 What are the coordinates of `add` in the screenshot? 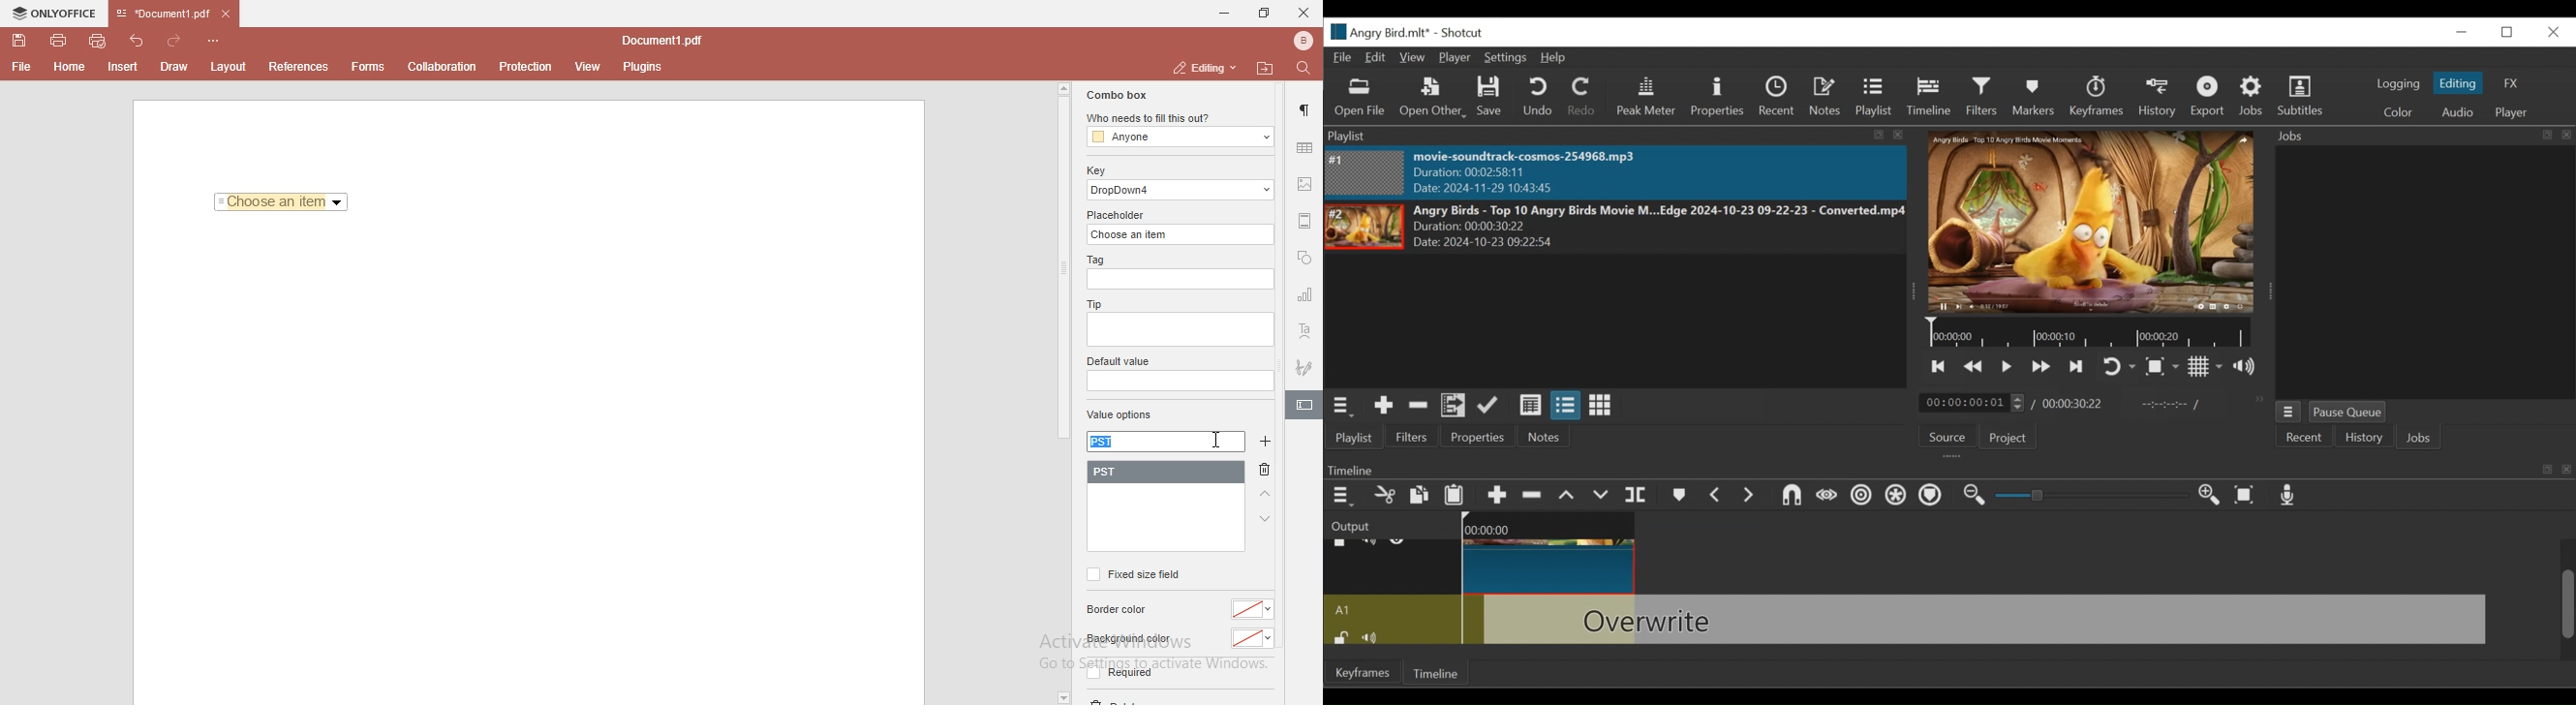 It's located at (1269, 442).